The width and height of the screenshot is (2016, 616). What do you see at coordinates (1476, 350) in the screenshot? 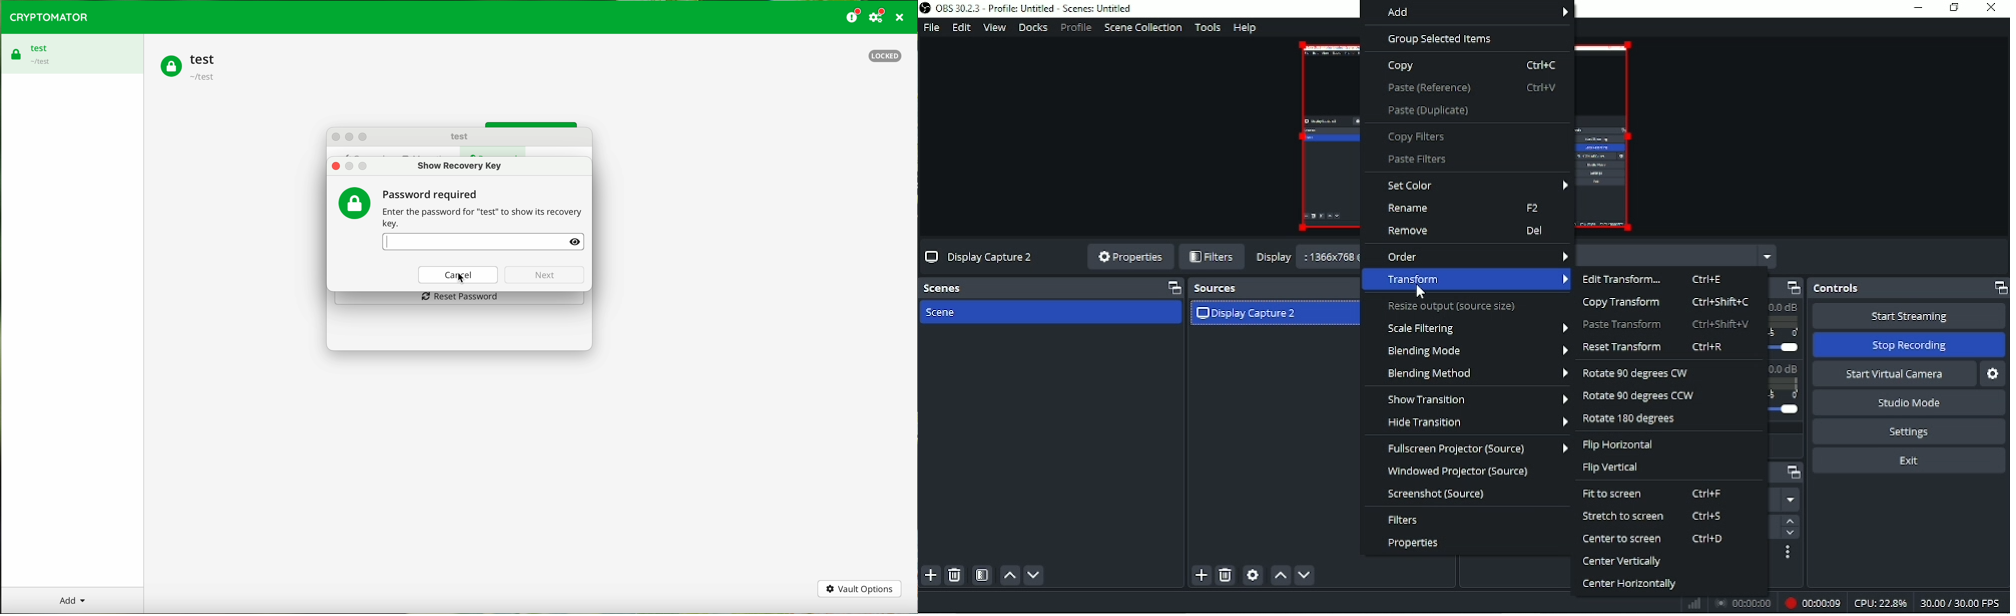
I see `Blending mode` at bounding box center [1476, 350].